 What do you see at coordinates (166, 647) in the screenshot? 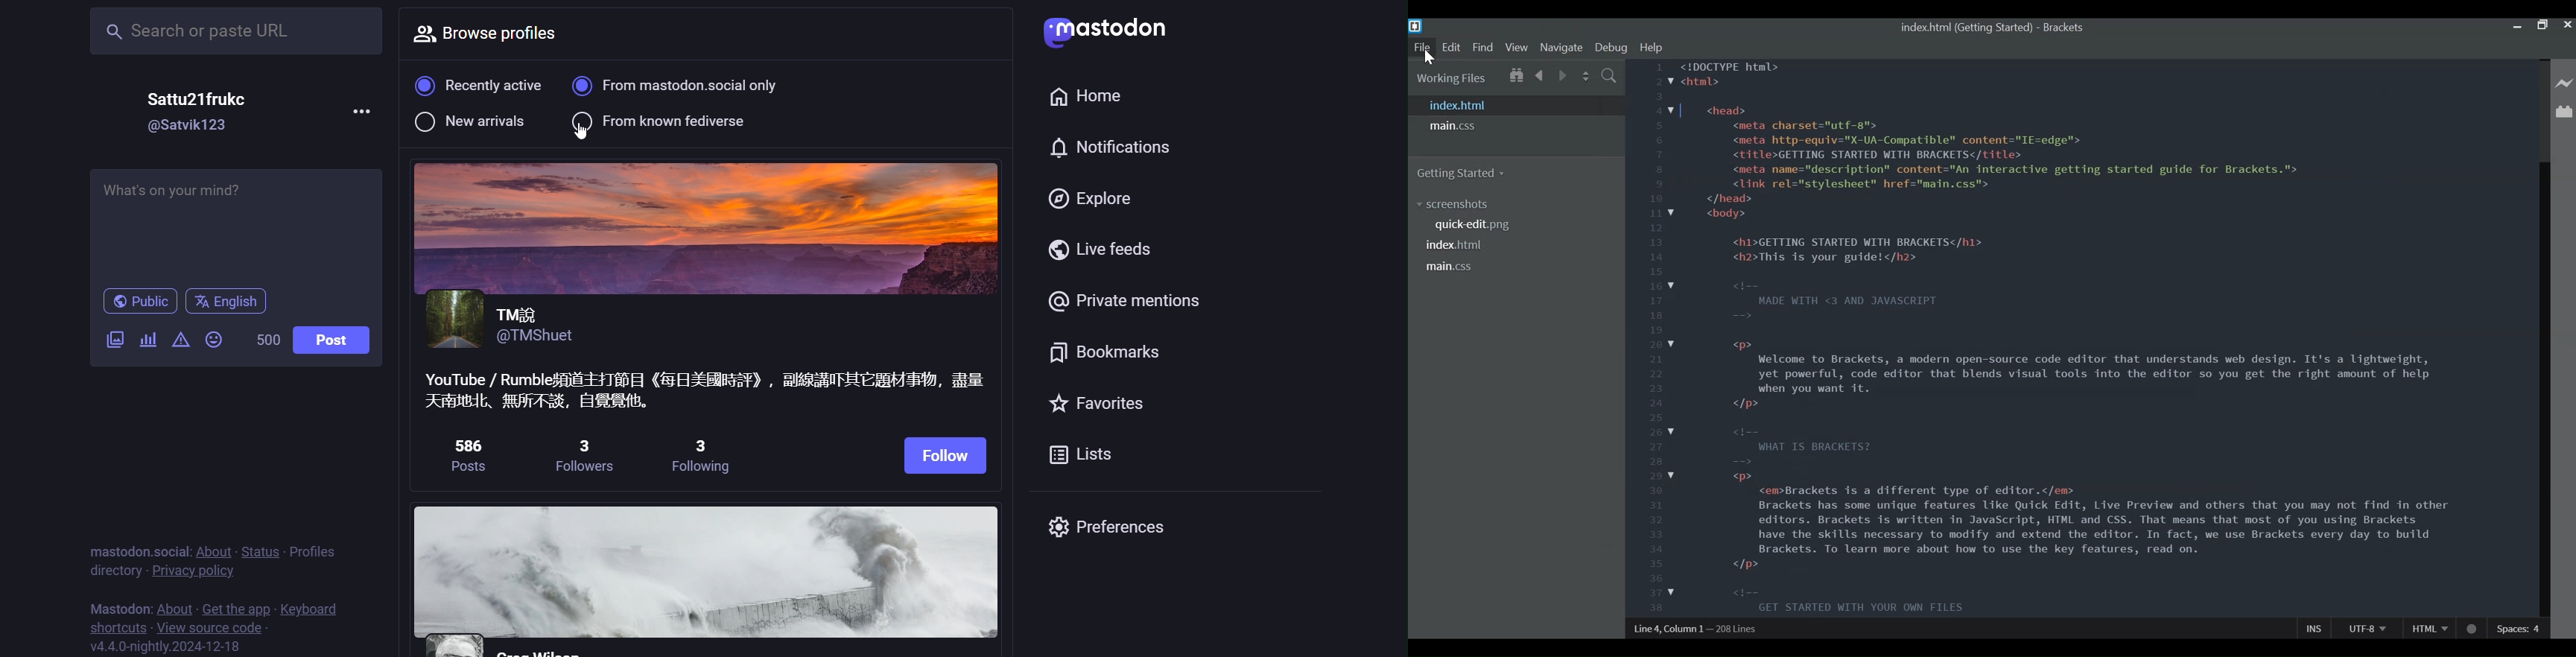
I see `version` at bounding box center [166, 647].